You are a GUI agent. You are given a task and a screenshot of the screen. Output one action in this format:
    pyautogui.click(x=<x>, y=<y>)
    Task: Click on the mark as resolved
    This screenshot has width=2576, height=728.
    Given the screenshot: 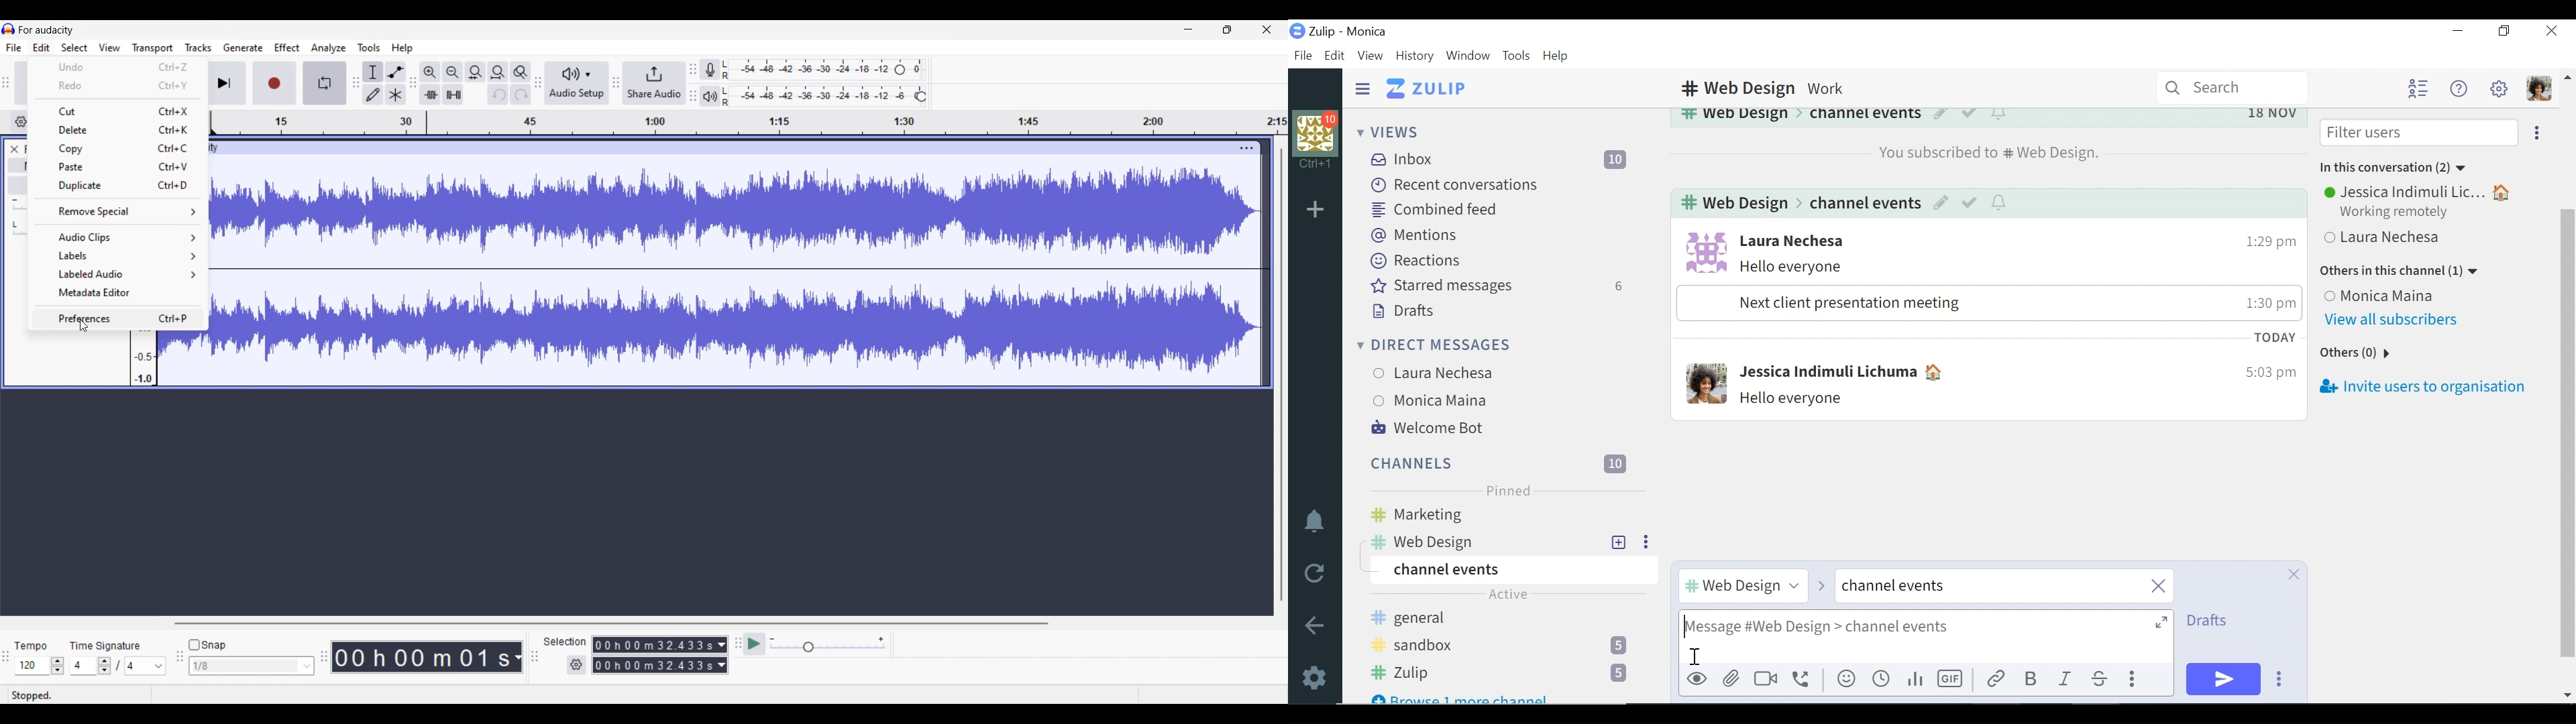 What is the action you would take?
    pyautogui.click(x=1969, y=202)
    